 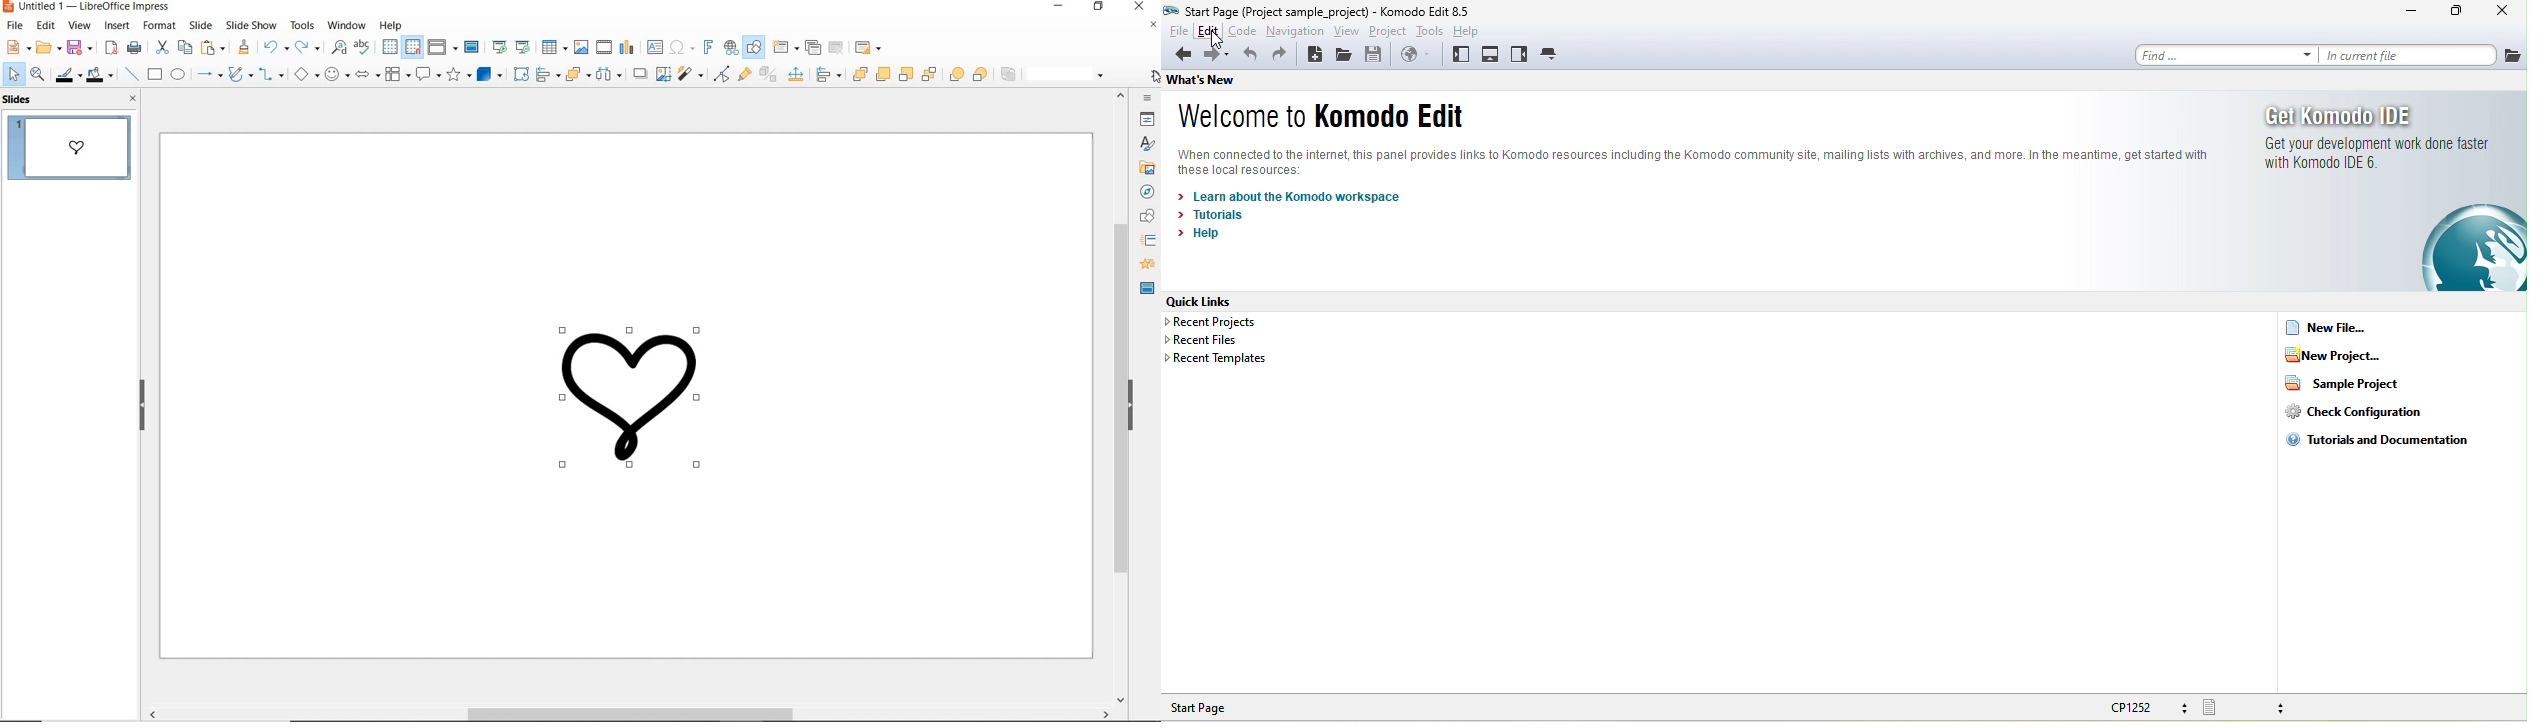 I want to click on SCROLLBAR, so click(x=1120, y=398).